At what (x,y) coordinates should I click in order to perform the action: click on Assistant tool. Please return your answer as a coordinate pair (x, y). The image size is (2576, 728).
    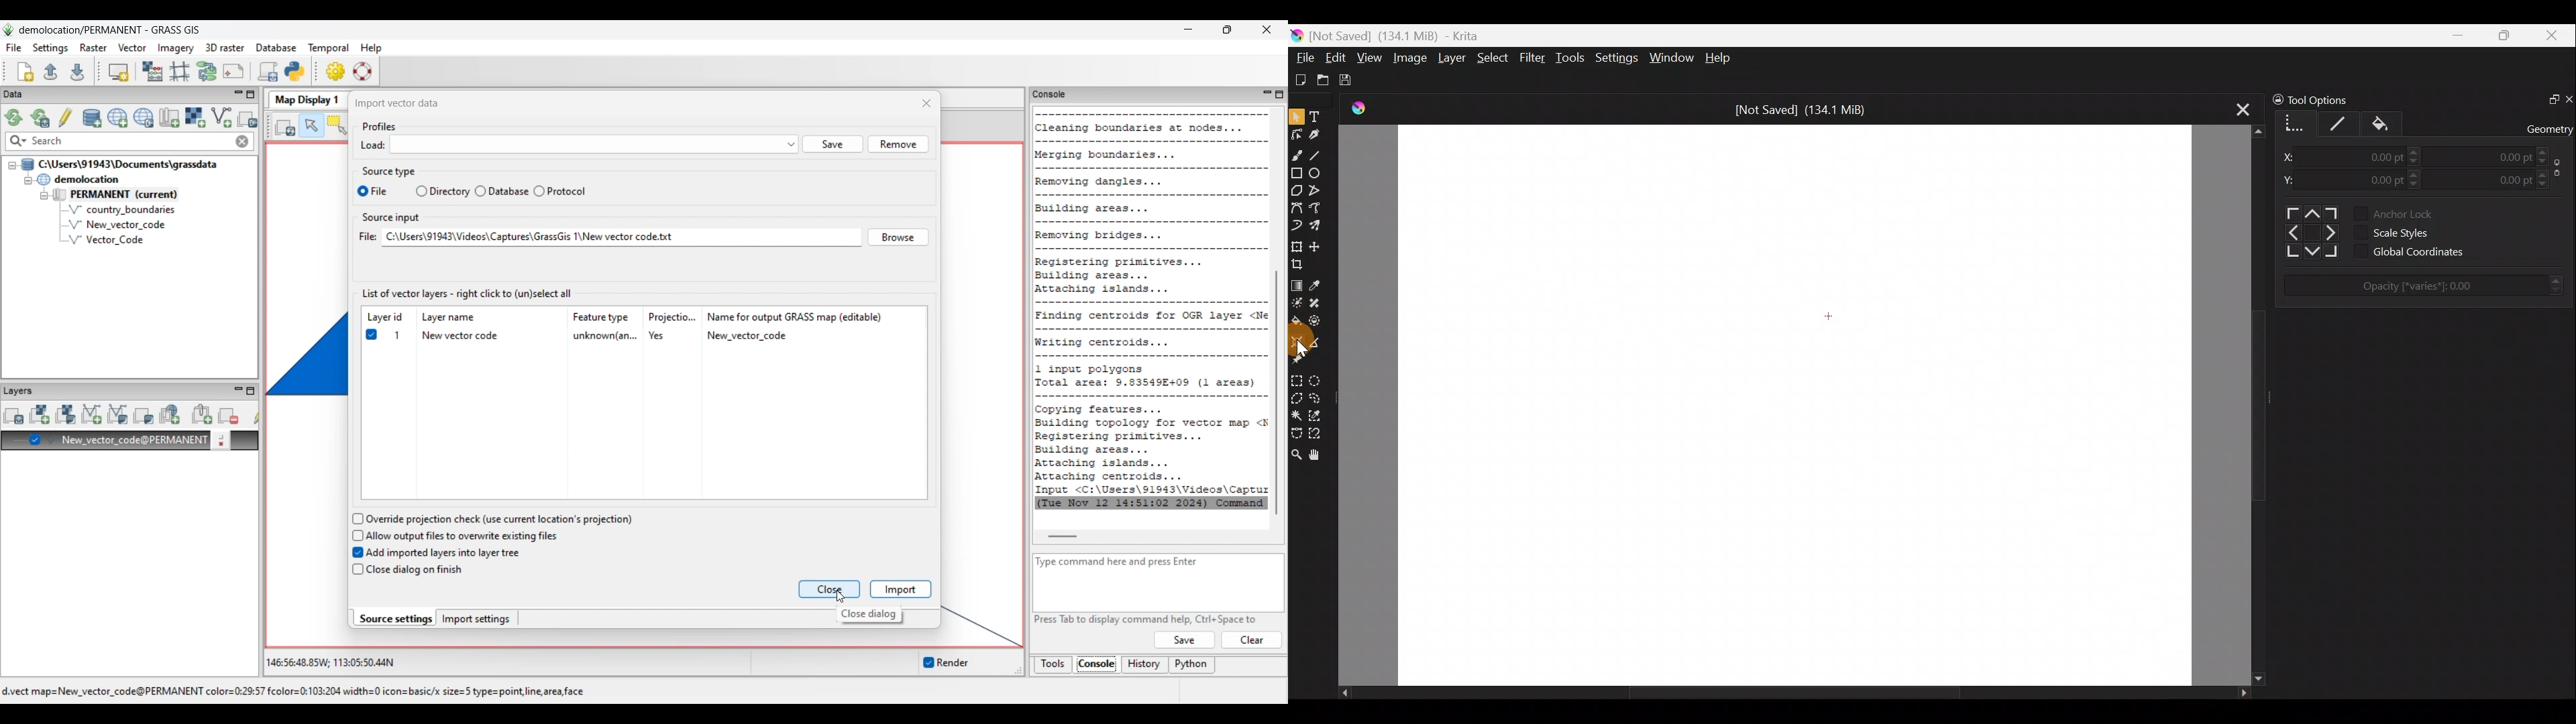
    Looking at the image, I should click on (1297, 341).